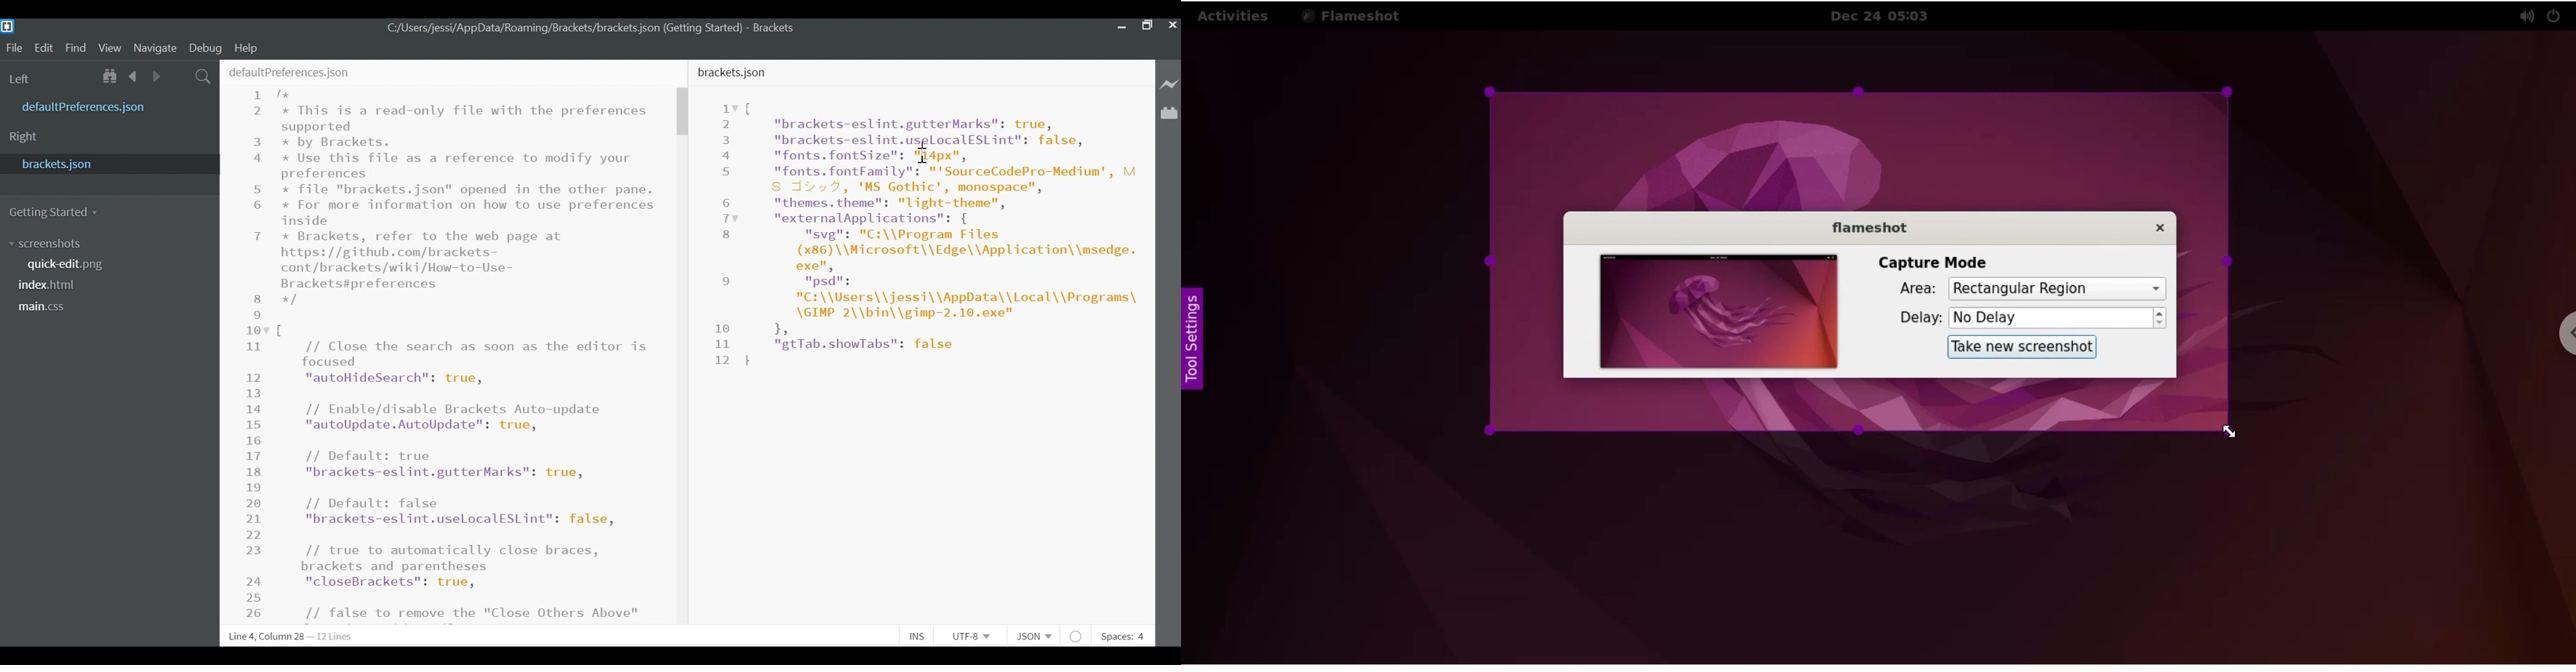 The width and height of the screenshot is (2576, 672). What do you see at coordinates (204, 78) in the screenshot?
I see `Find in Files` at bounding box center [204, 78].